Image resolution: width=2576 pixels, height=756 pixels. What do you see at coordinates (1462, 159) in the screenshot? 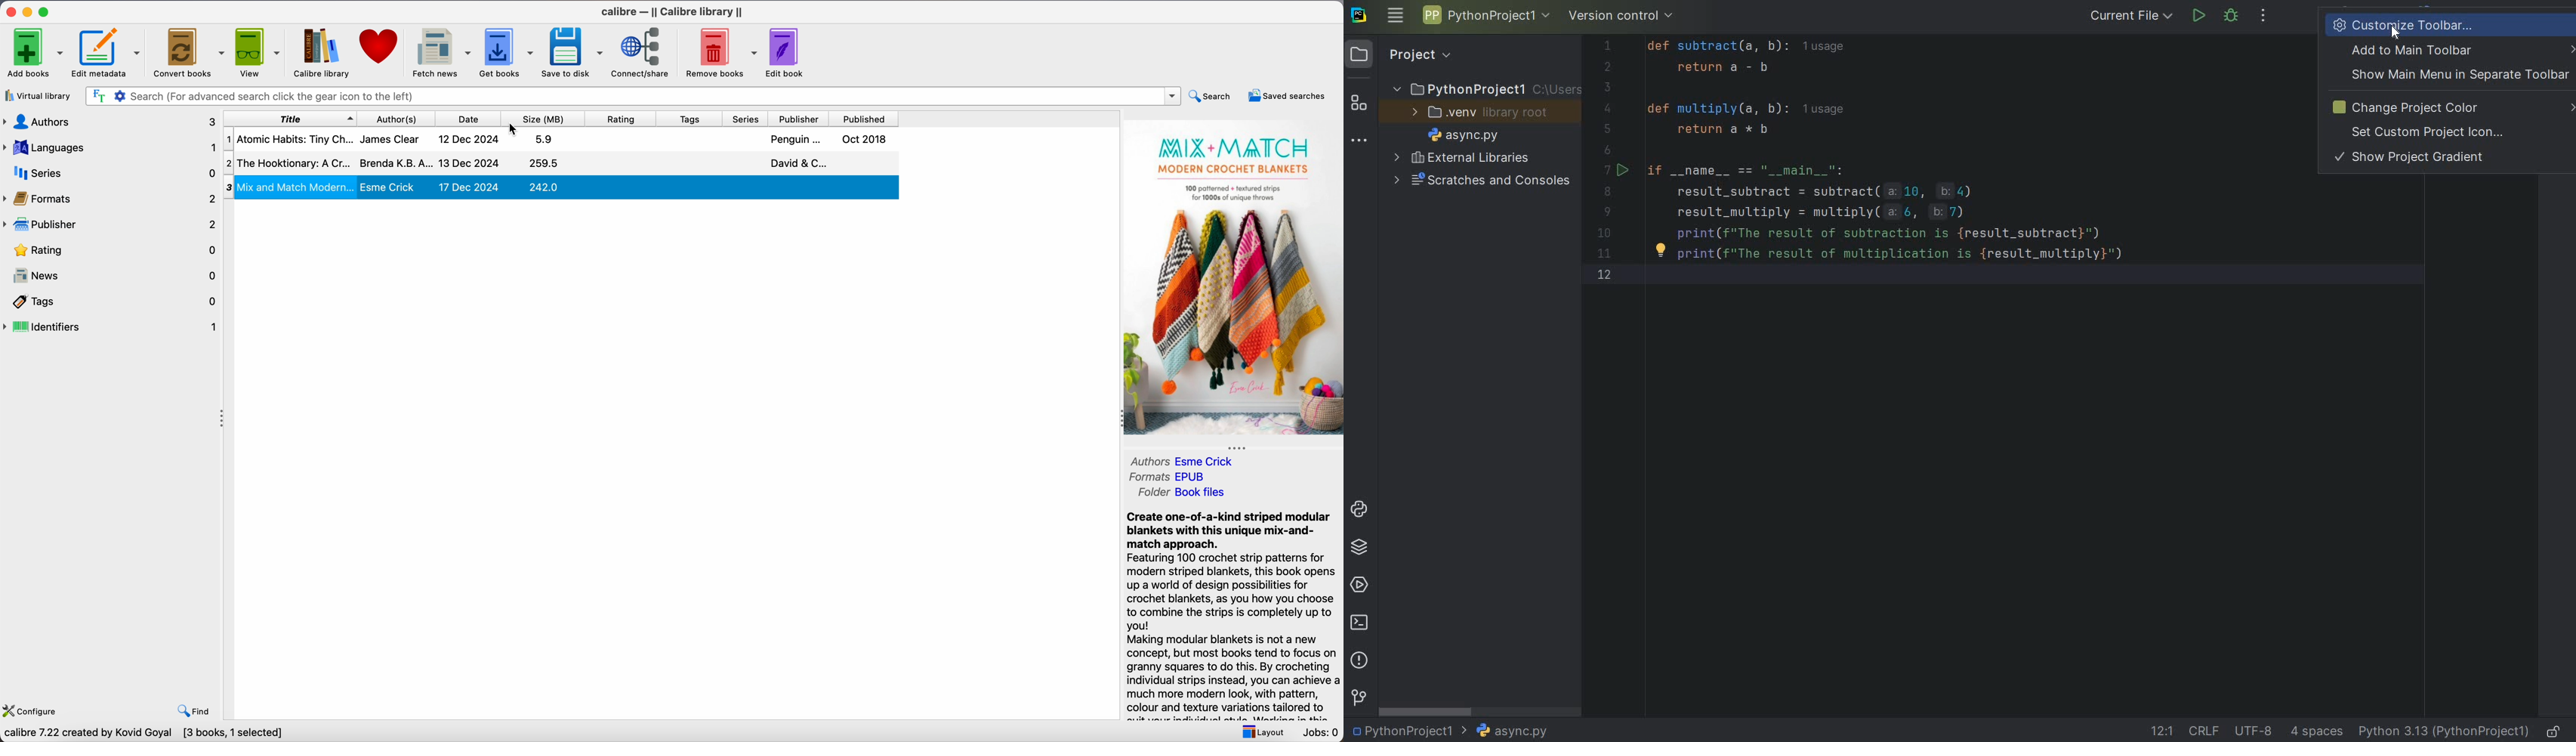
I see `EXTERNAL LIBRARIES` at bounding box center [1462, 159].